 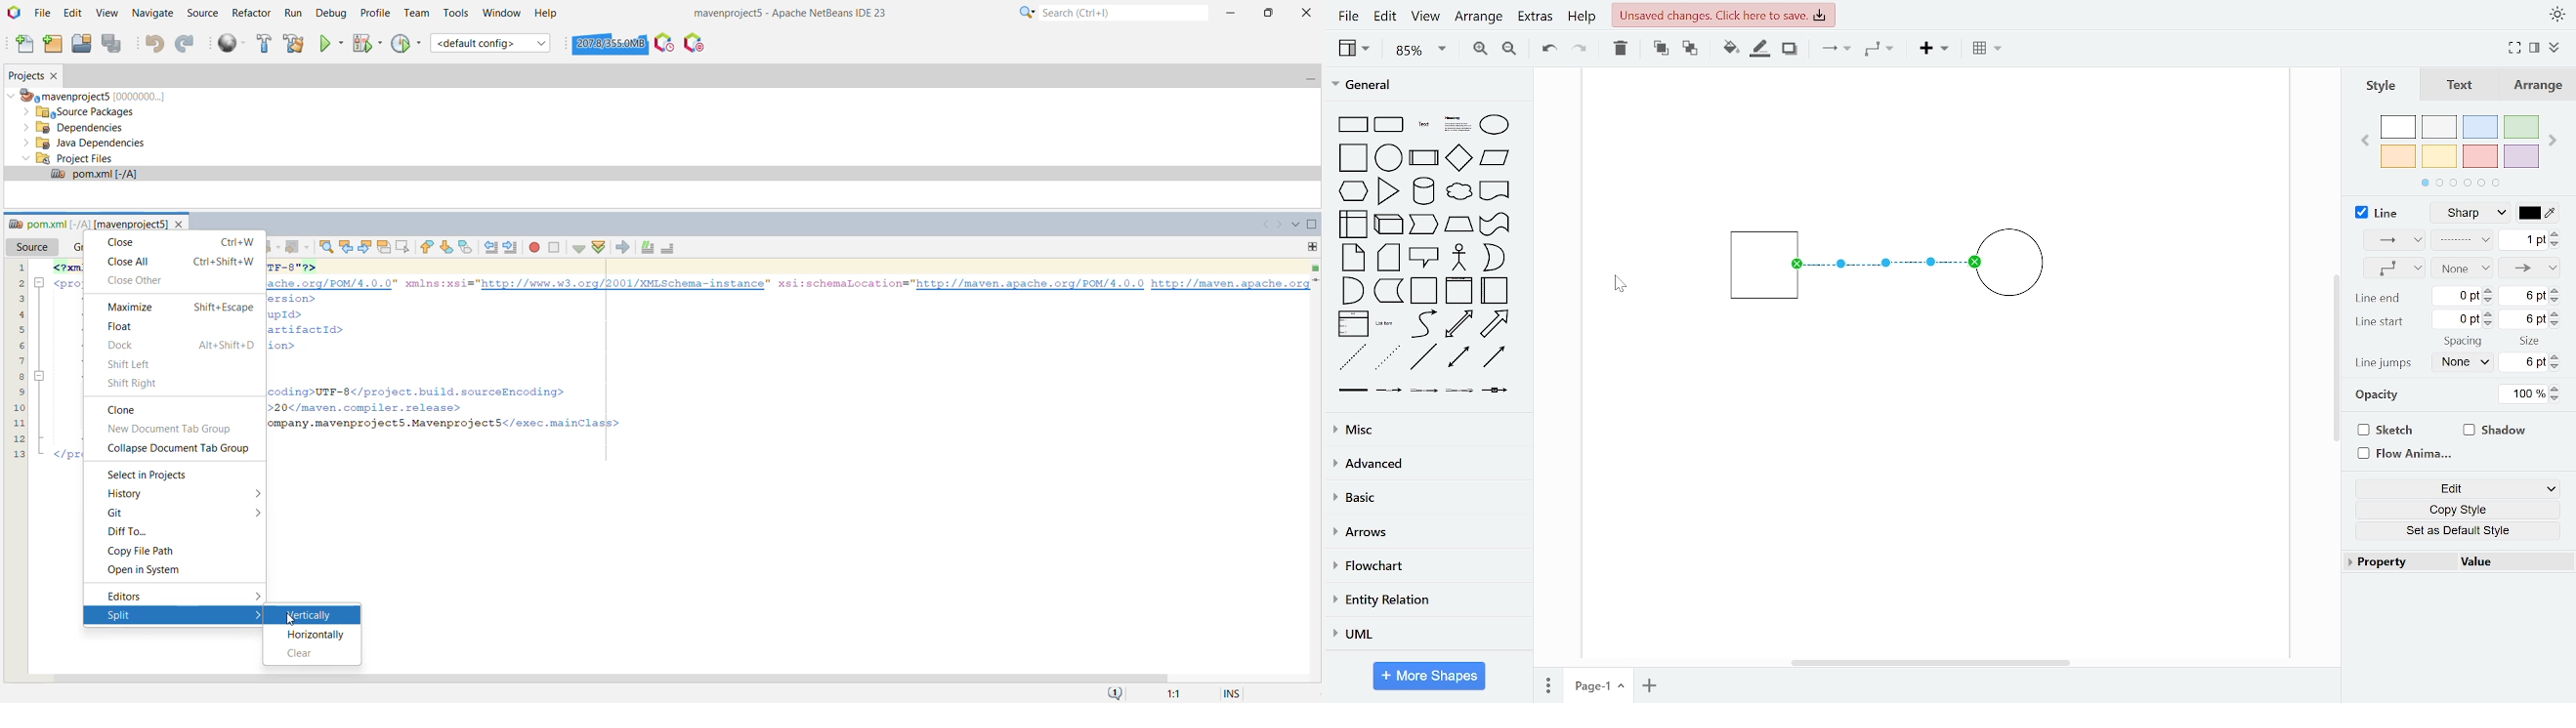 What do you see at coordinates (2463, 87) in the screenshot?
I see `text` at bounding box center [2463, 87].